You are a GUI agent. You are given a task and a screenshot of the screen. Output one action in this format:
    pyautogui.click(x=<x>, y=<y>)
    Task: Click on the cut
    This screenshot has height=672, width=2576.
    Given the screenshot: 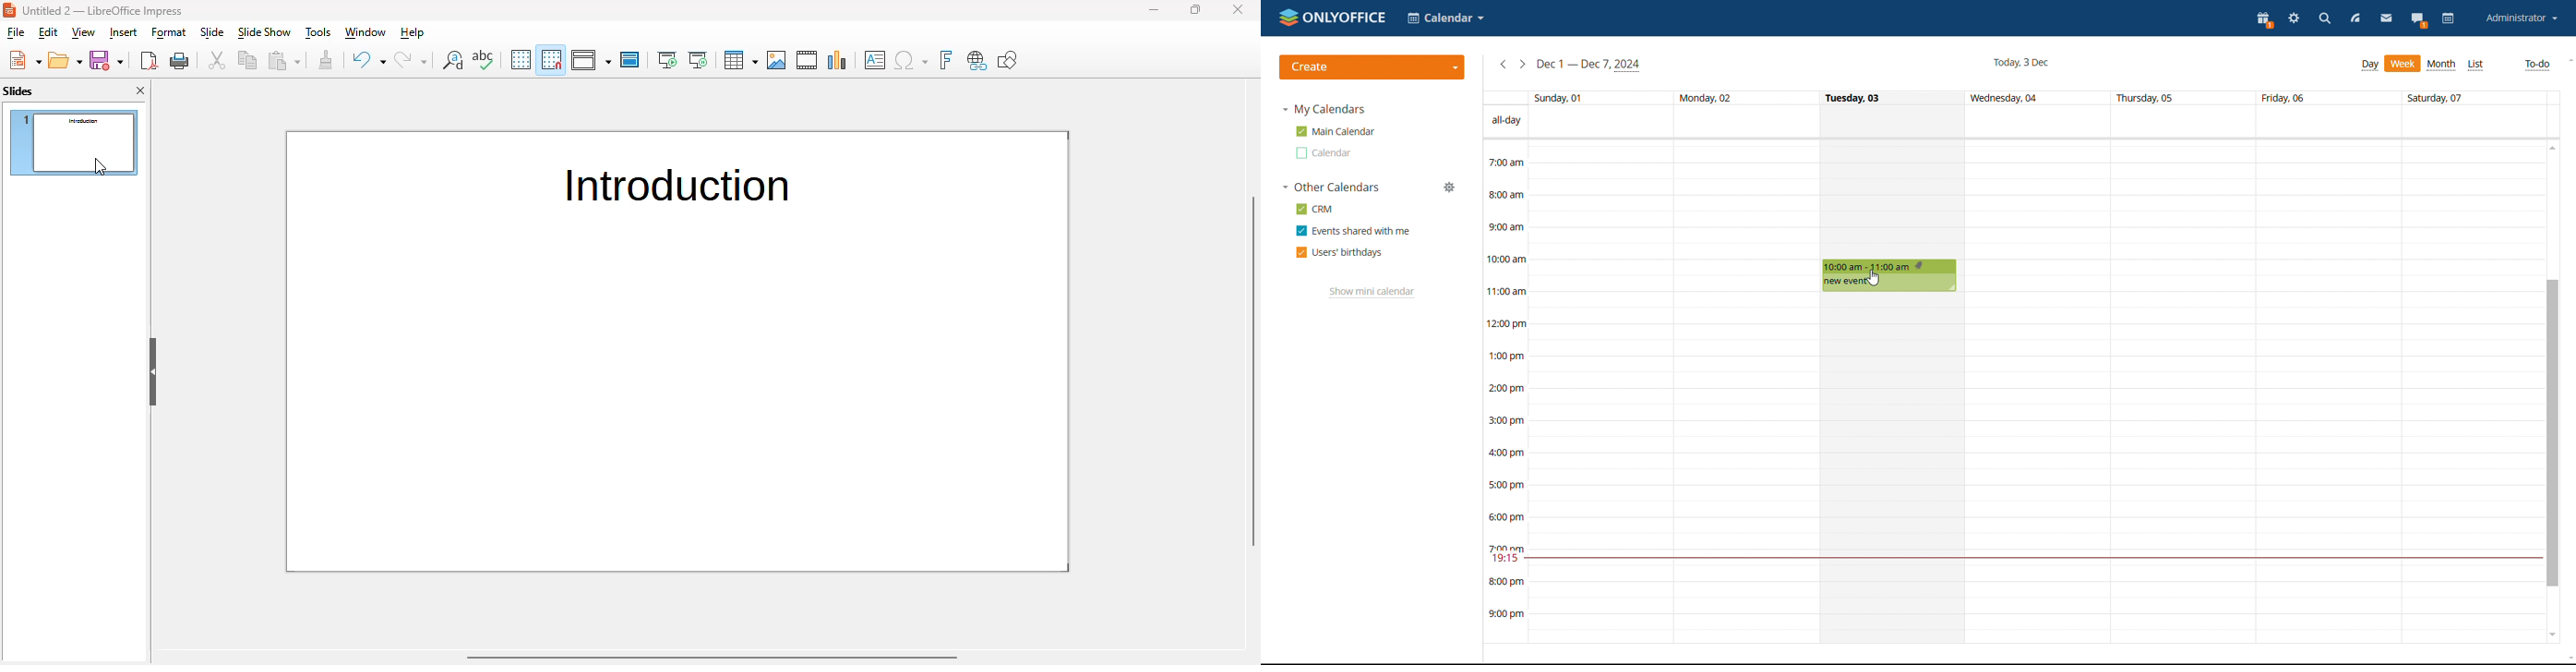 What is the action you would take?
    pyautogui.click(x=217, y=60)
    